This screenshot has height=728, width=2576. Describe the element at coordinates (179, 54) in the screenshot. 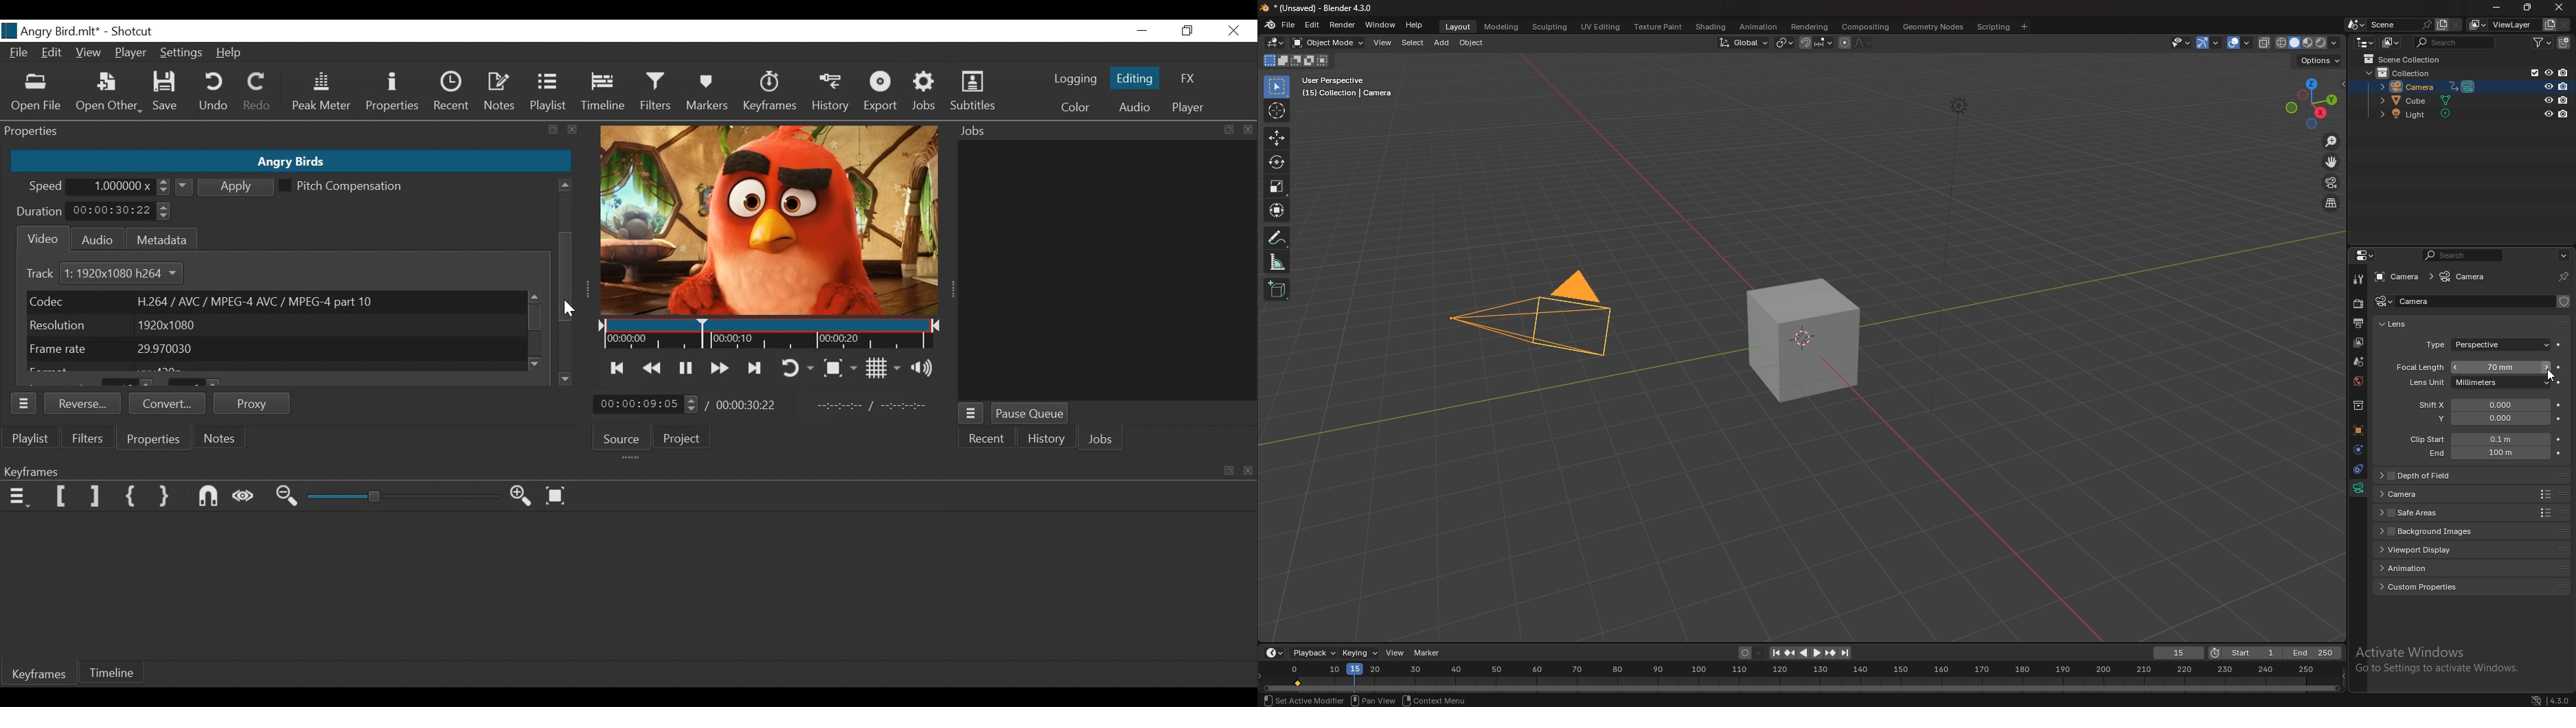

I see `Settings` at that location.